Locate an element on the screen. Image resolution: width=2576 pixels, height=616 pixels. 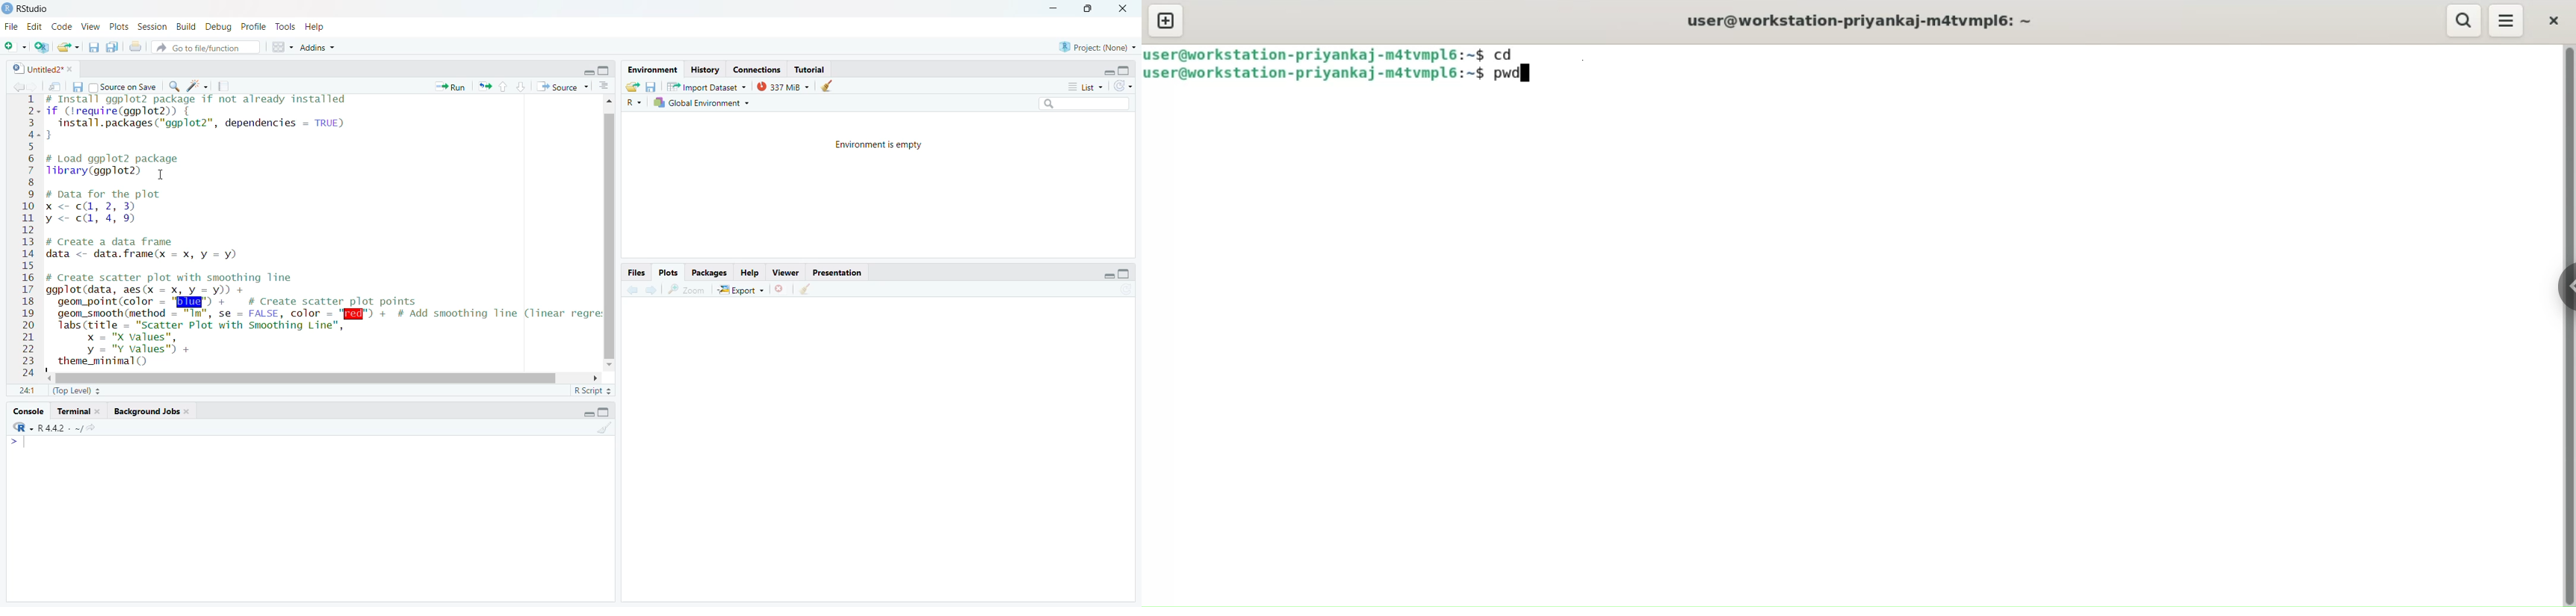
compile reports is located at coordinates (225, 87).